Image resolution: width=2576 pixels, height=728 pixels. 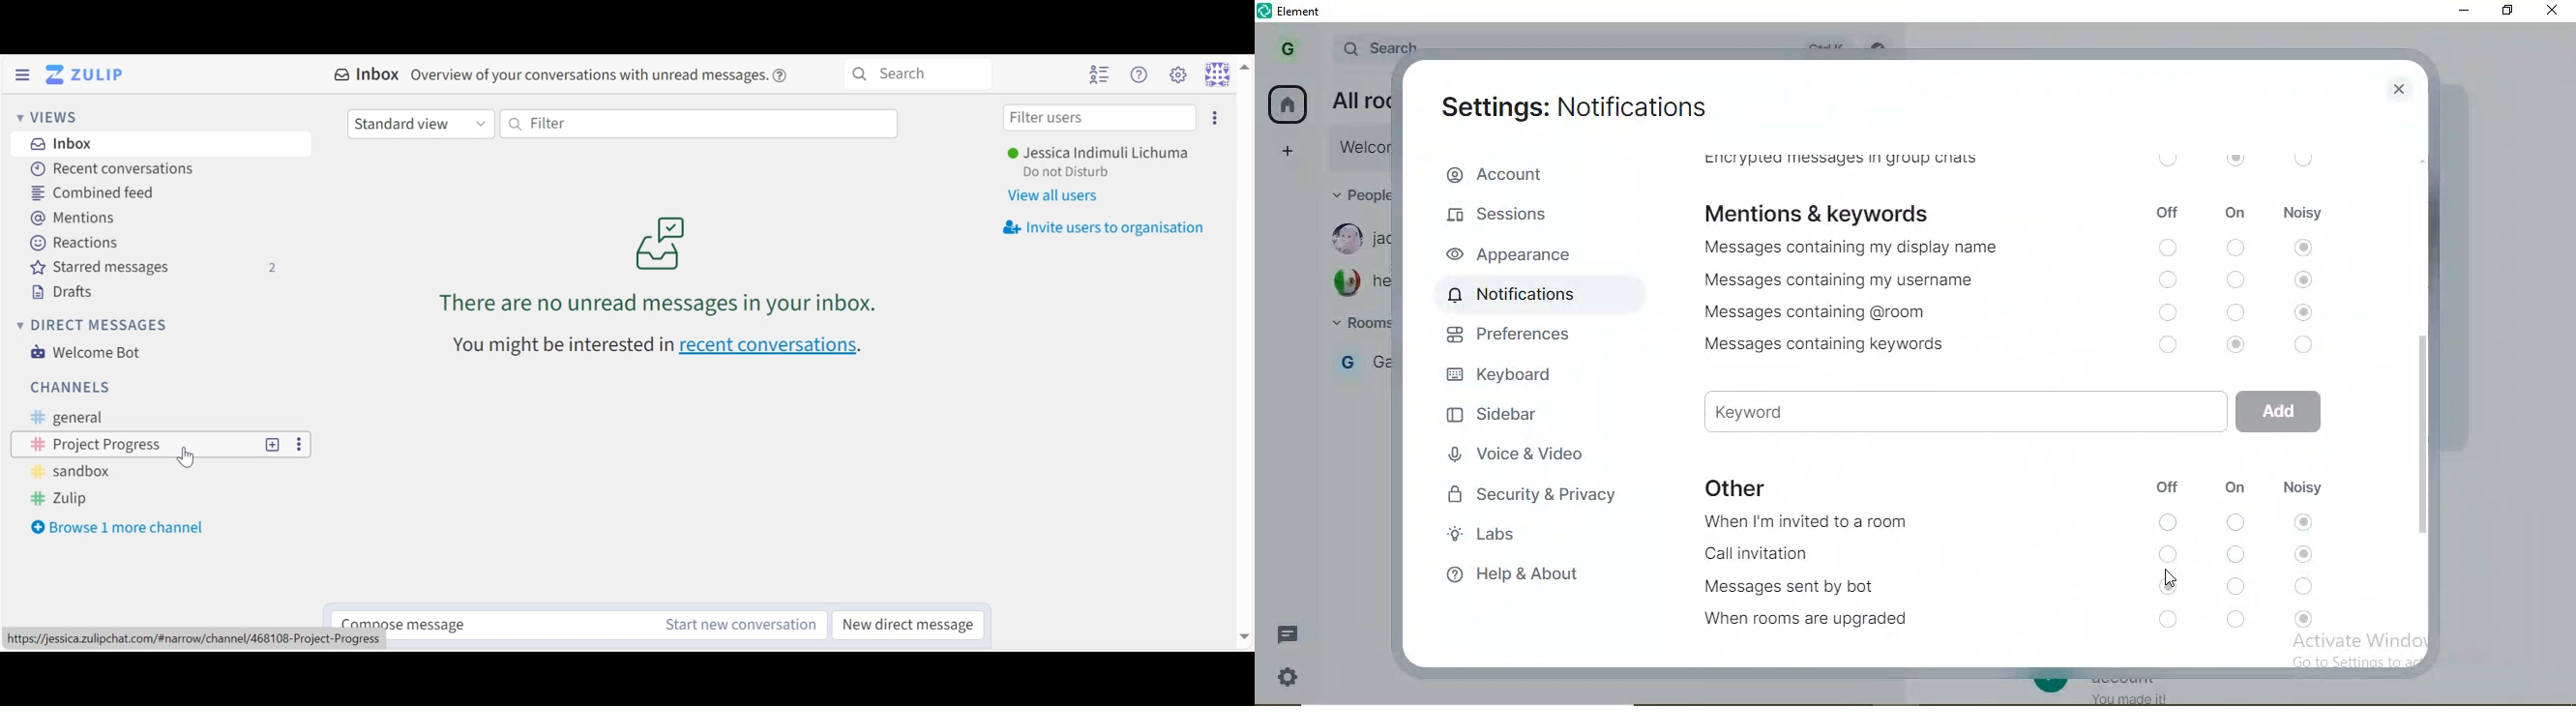 I want to click on Filter by text, so click(x=699, y=125).